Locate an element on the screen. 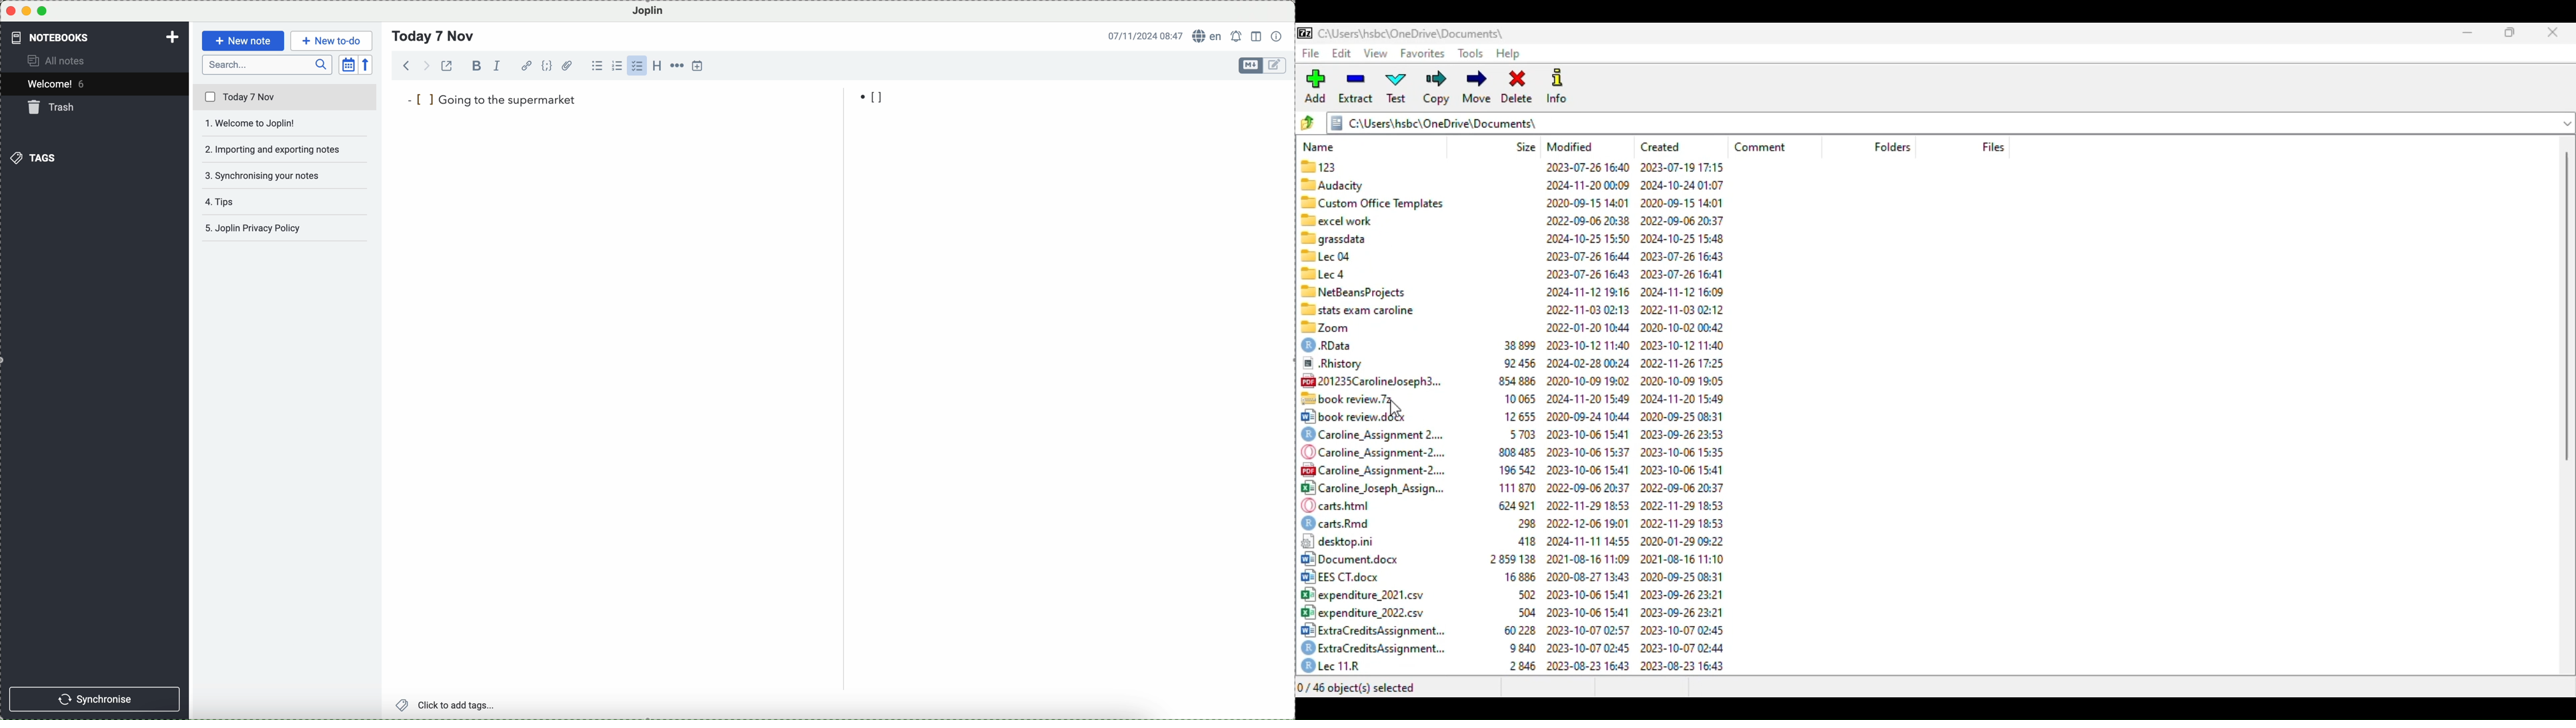  numbered list is located at coordinates (617, 66).